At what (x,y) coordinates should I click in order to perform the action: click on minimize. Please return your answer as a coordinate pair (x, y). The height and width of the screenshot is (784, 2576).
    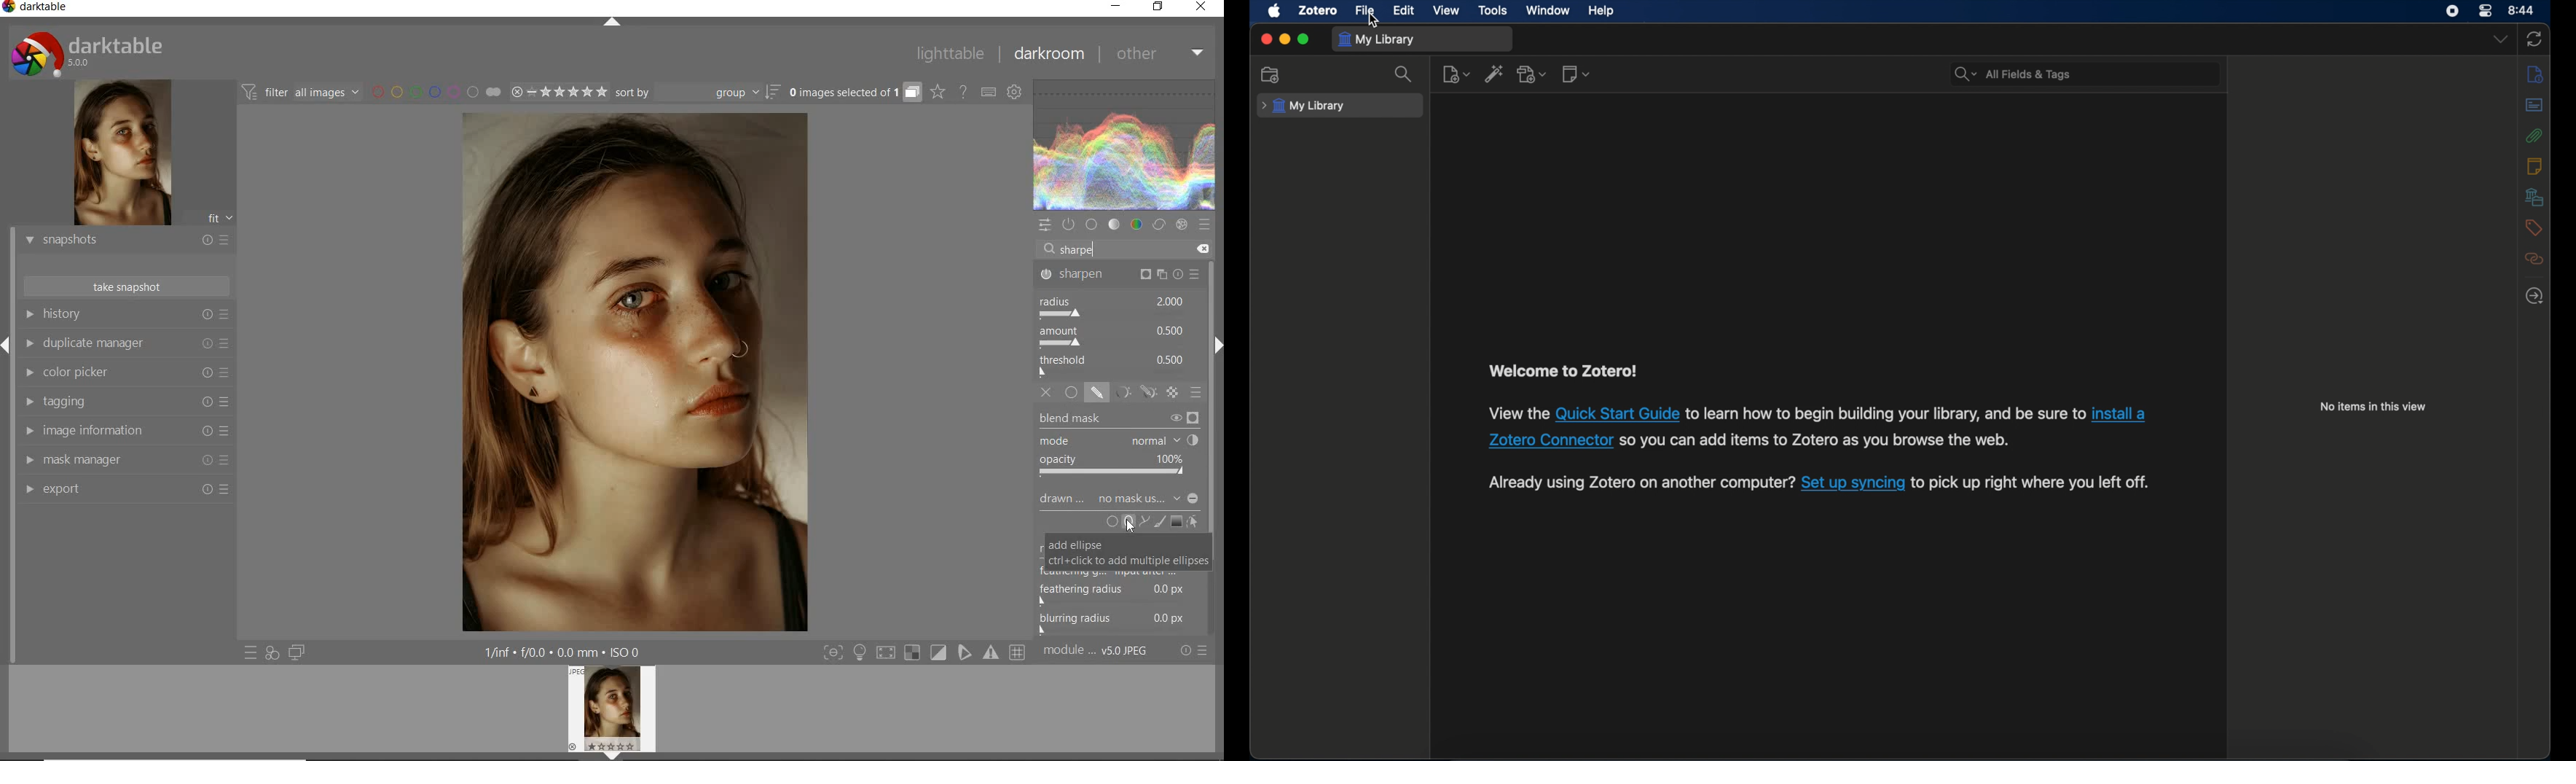
    Looking at the image, I should click on (1287, 39).